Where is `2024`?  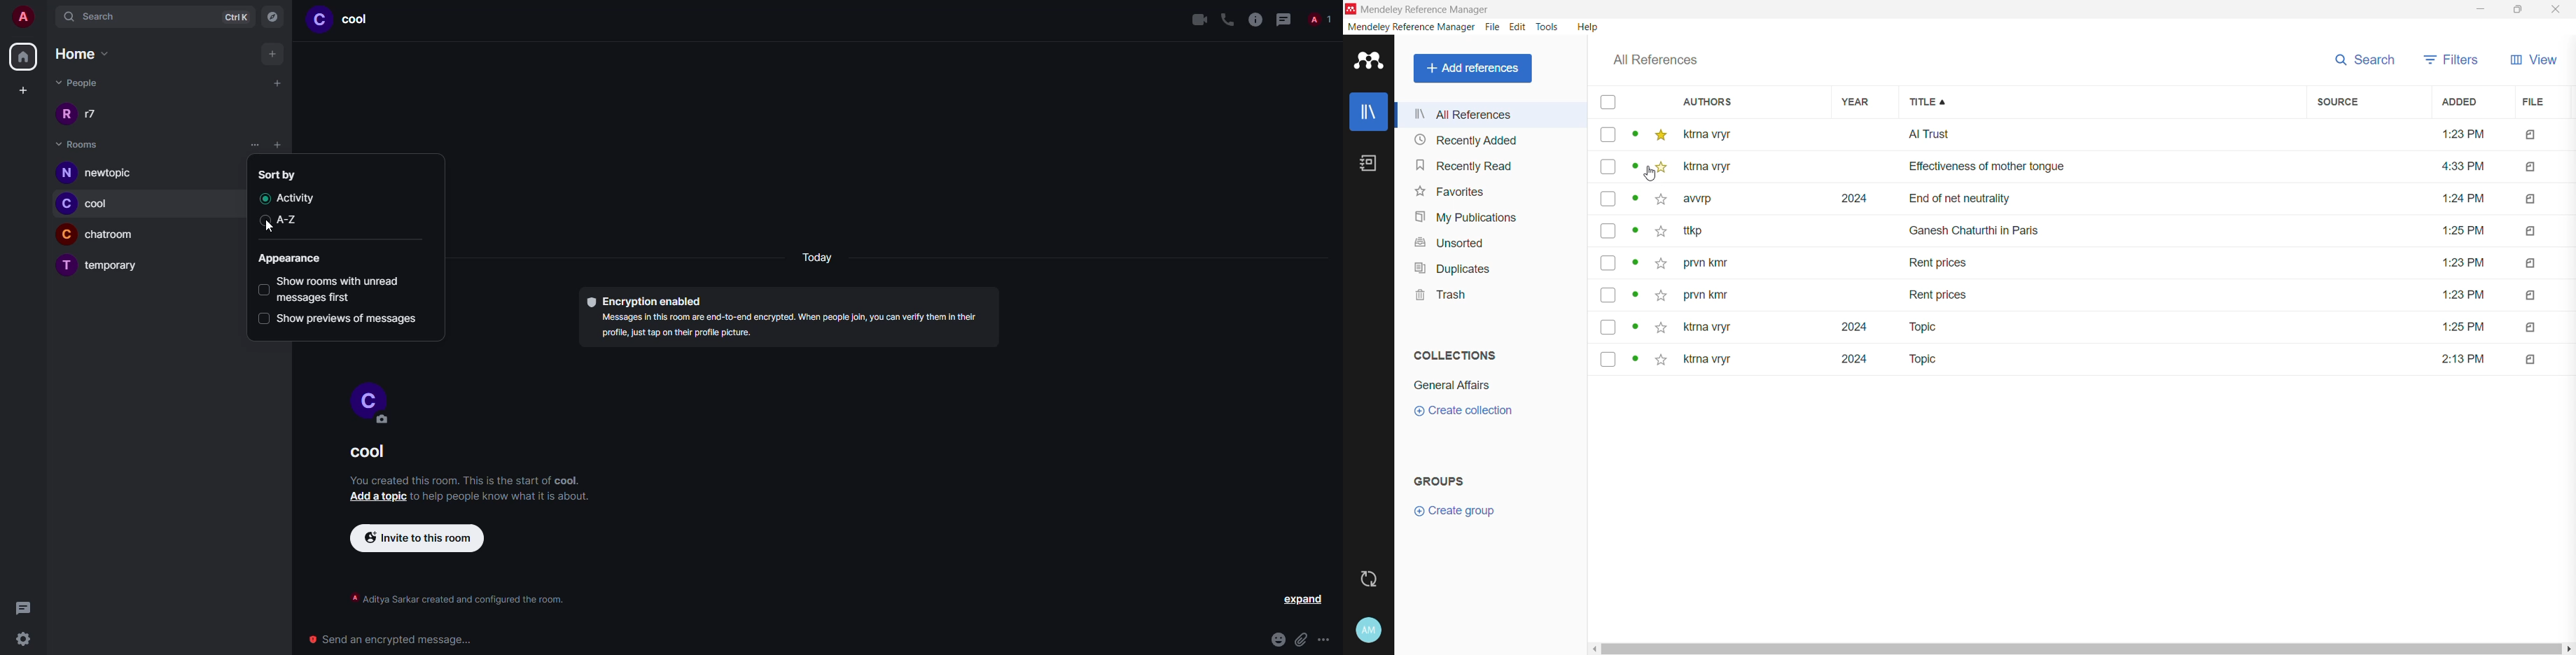 2024 is located at coordinates (1847, 363).